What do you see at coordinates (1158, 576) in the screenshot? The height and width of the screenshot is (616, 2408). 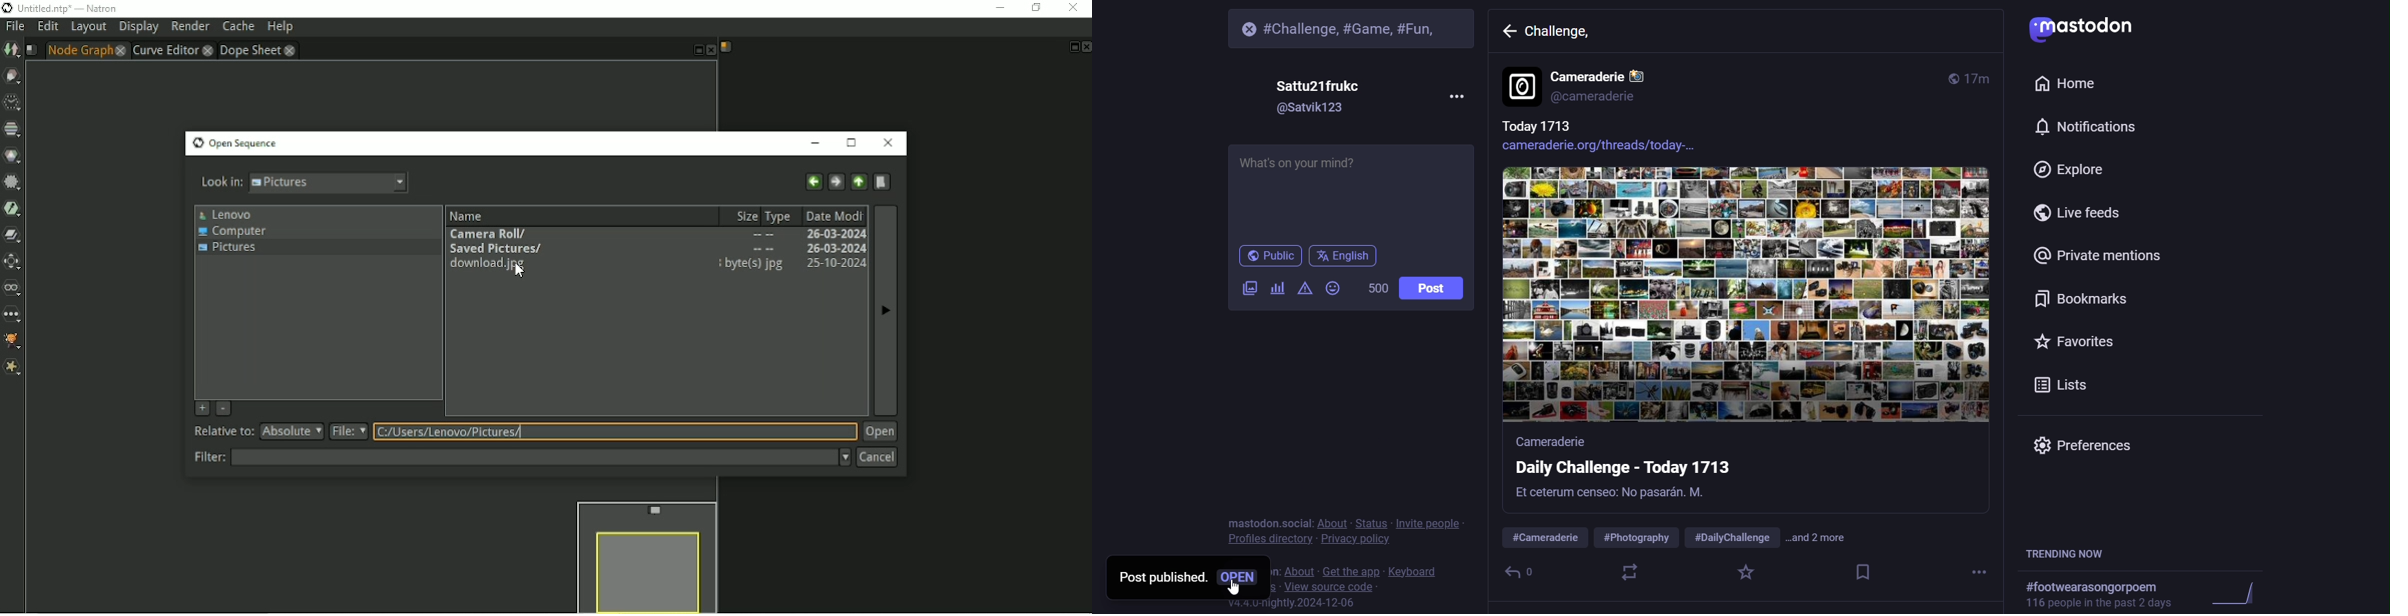 I see `post published` at bounding box center [1158, 576].